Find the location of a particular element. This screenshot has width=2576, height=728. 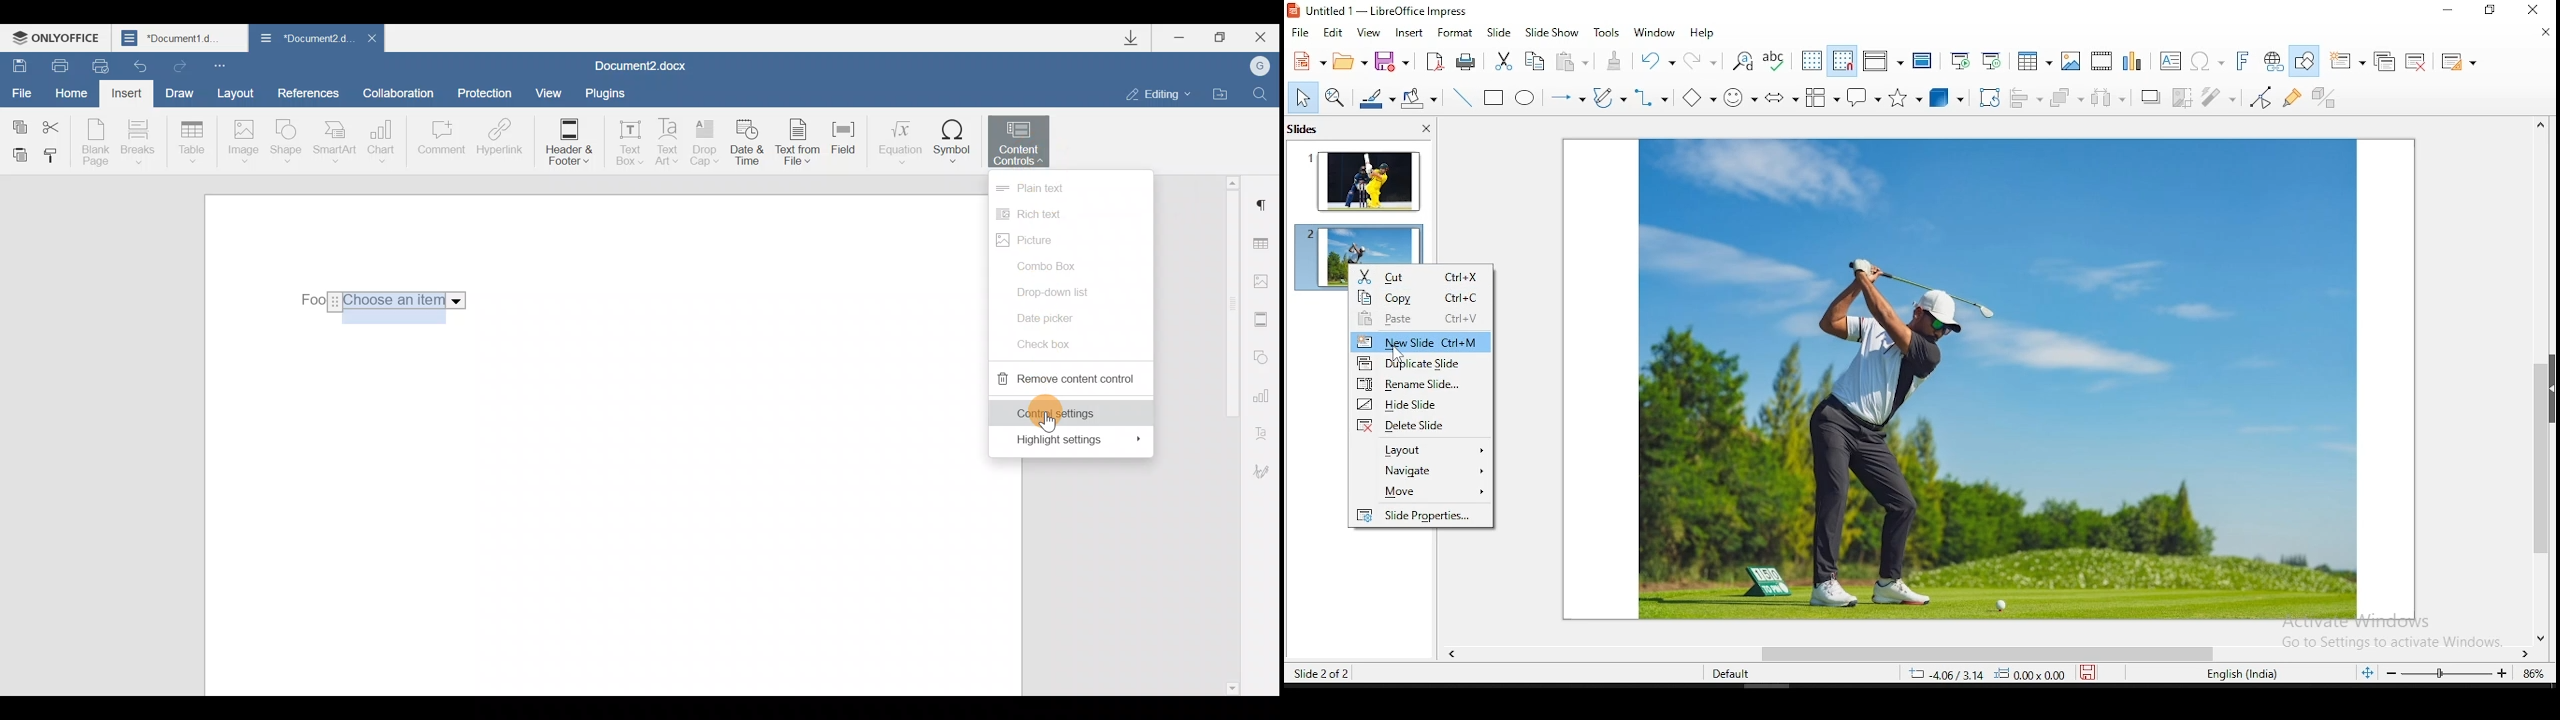

start from first slide is located at coordinates (1961, 60).